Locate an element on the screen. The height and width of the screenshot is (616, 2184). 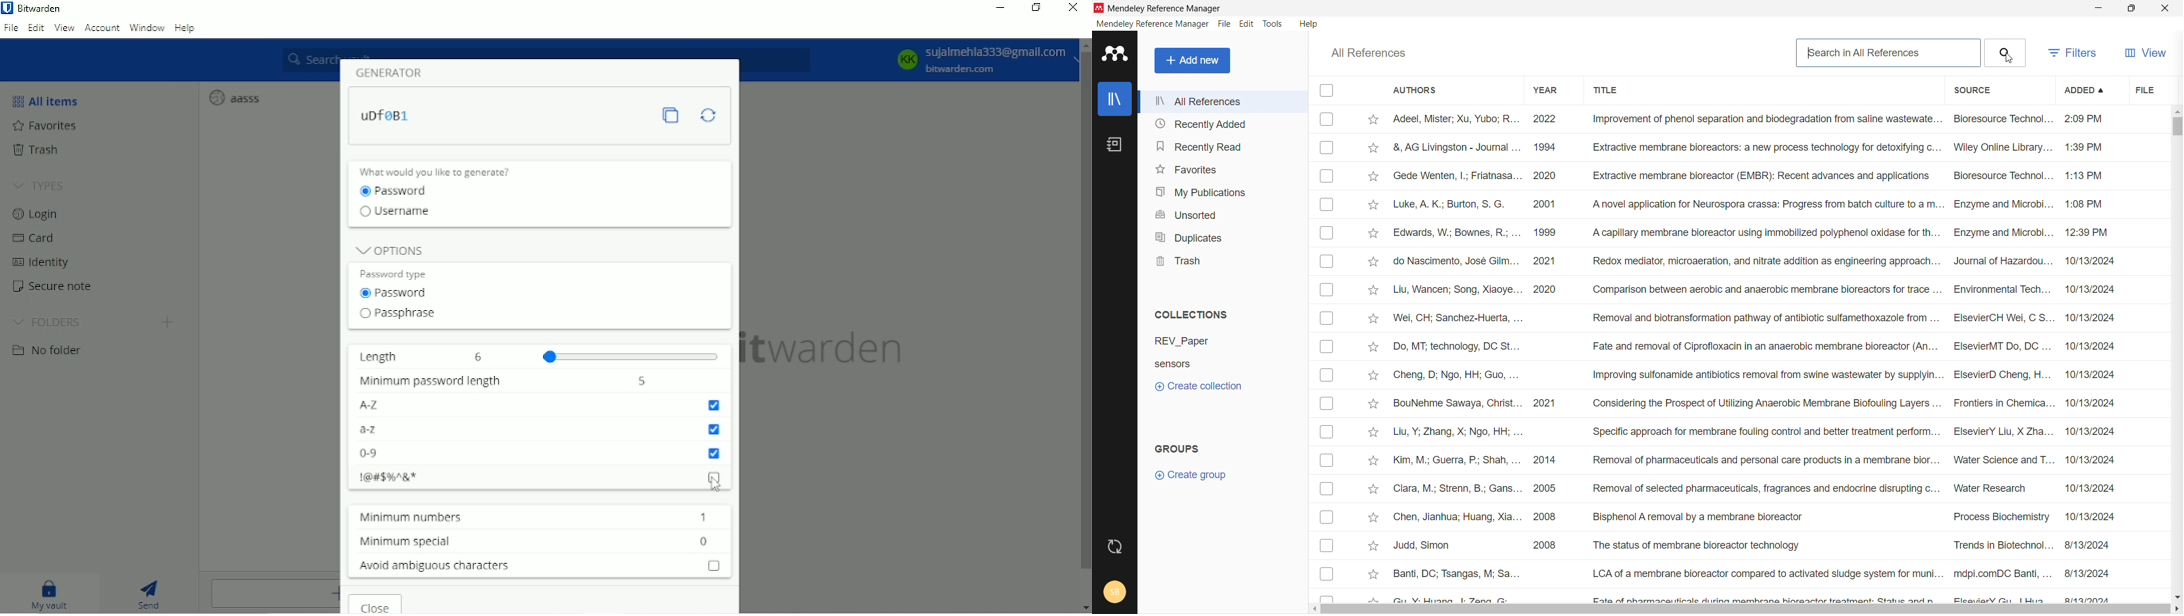
Secure note is located at coordinates (63, 286).